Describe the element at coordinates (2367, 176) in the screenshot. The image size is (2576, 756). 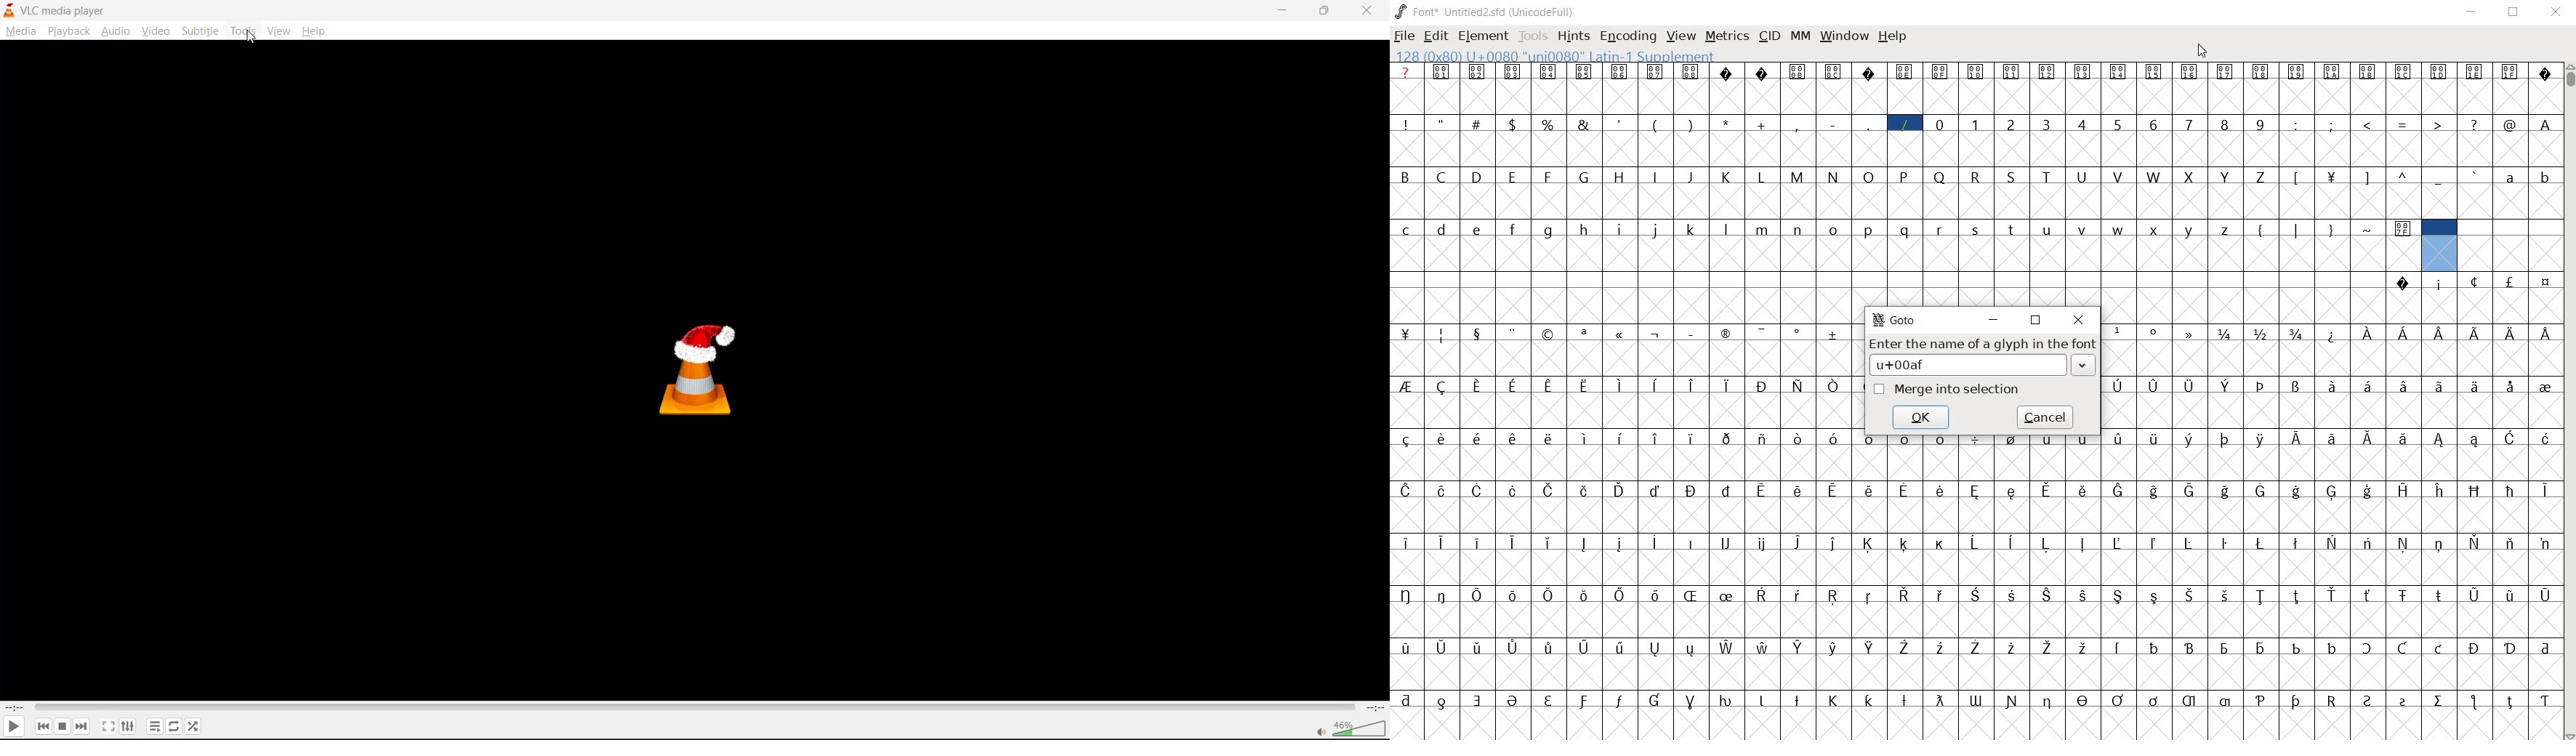
I see `]` at that location.